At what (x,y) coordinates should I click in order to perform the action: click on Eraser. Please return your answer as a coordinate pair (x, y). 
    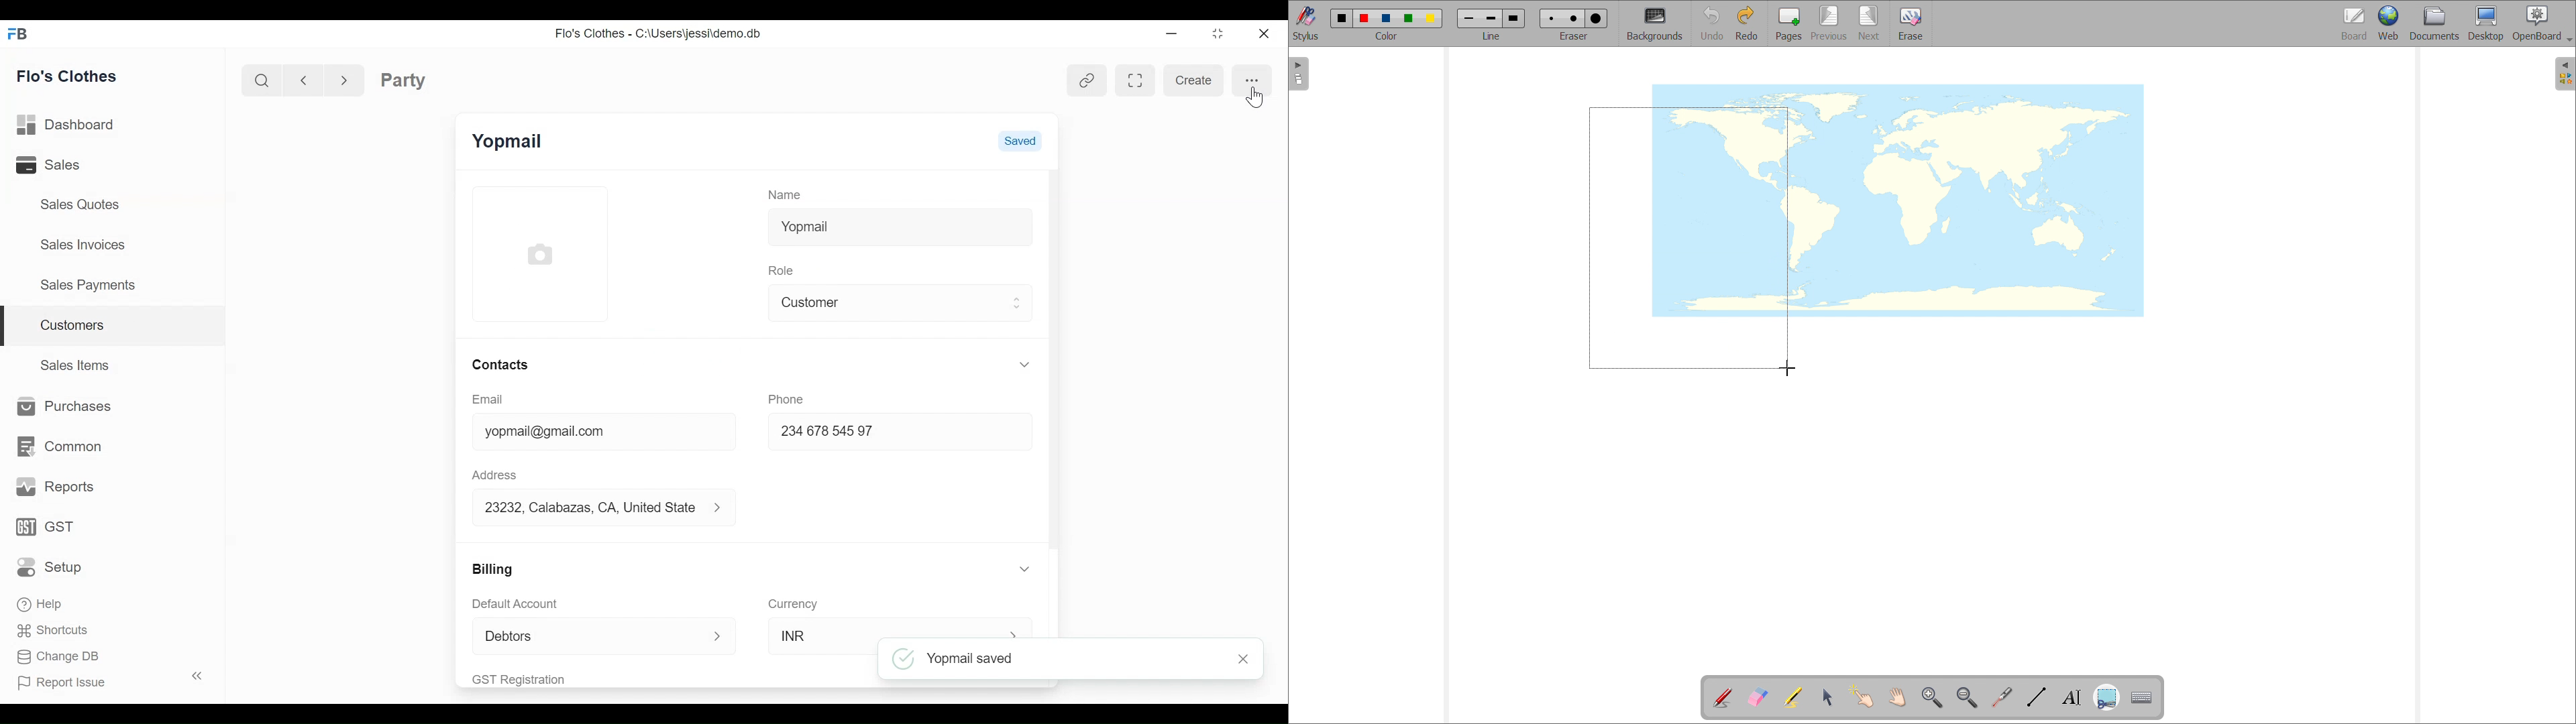
    Looking at the image, I should click on (1575, 36).